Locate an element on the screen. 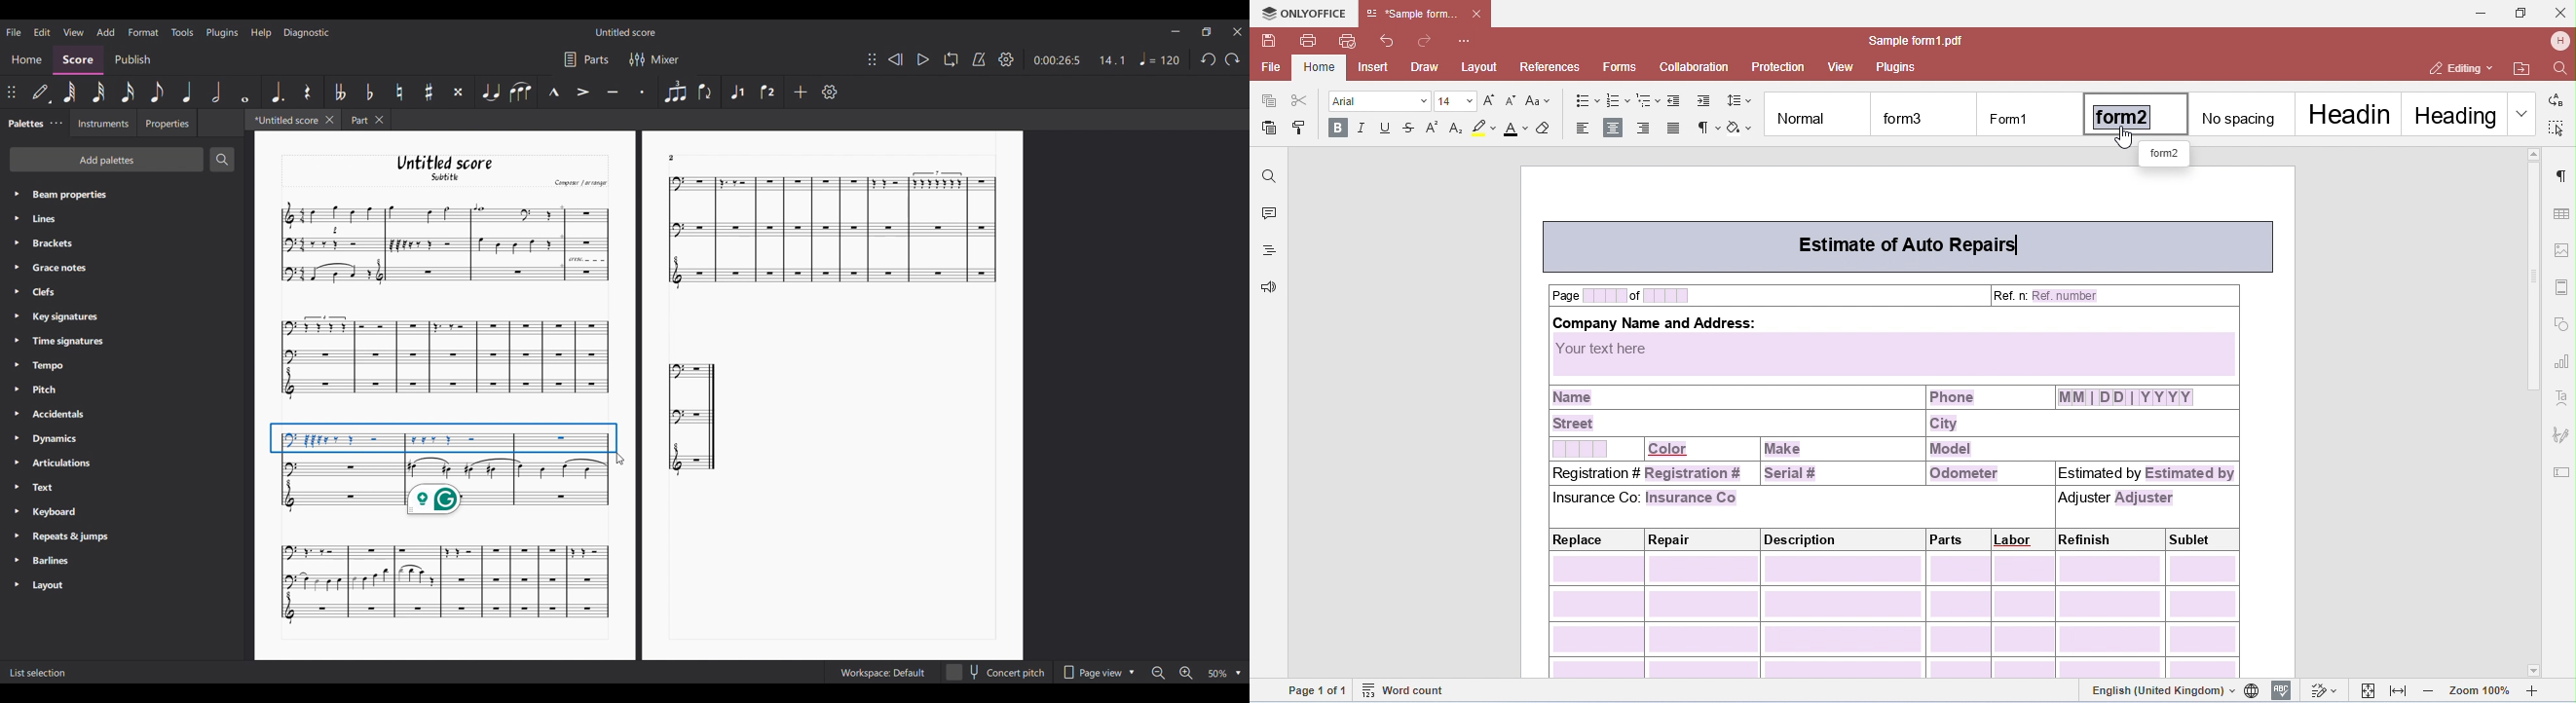 The image size is (2576, 728). Grammarly extension is located at coordinates (434, 499).